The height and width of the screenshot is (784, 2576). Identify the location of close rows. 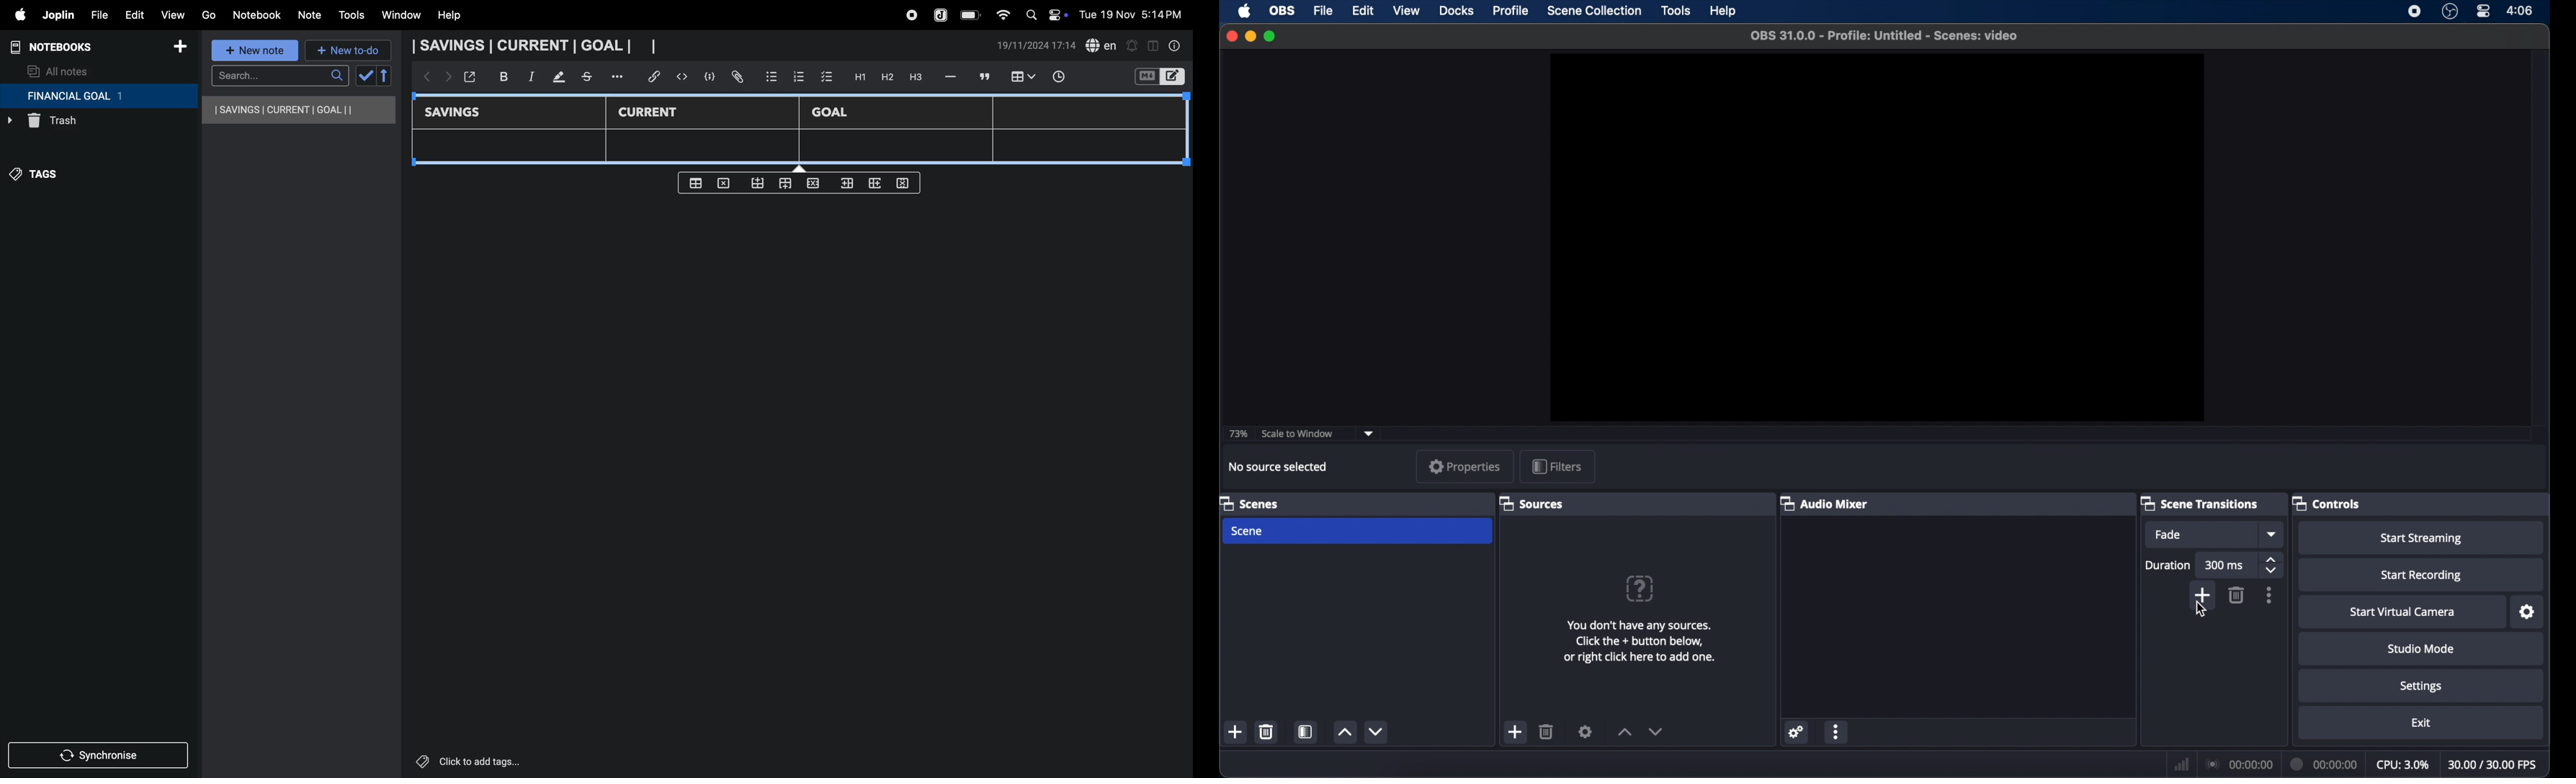
(811, 185).